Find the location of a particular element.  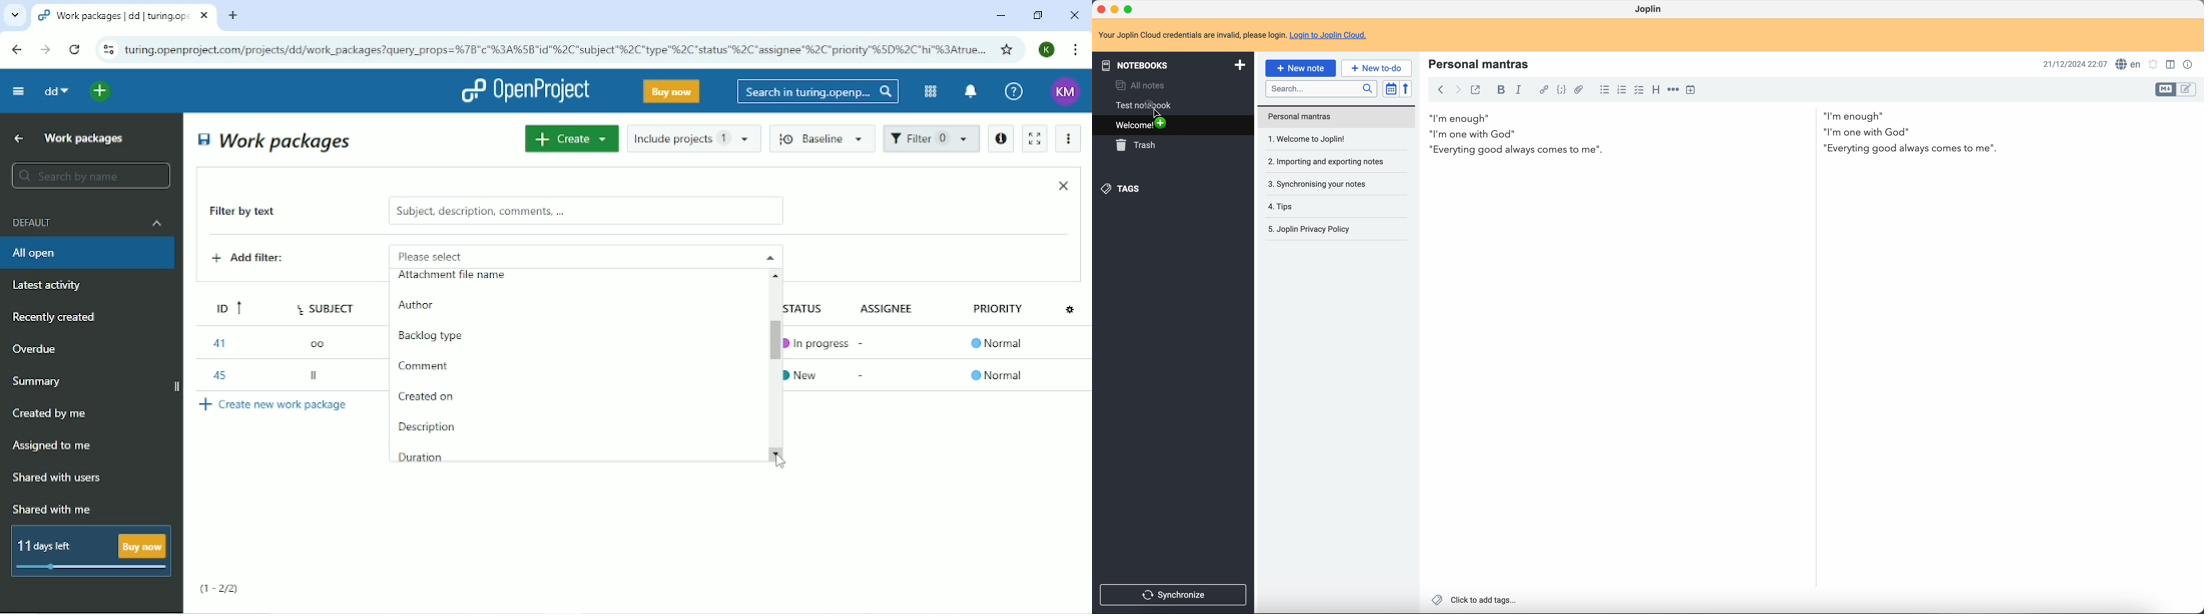

Activate zen mode is located at coordinates (1033, 138).